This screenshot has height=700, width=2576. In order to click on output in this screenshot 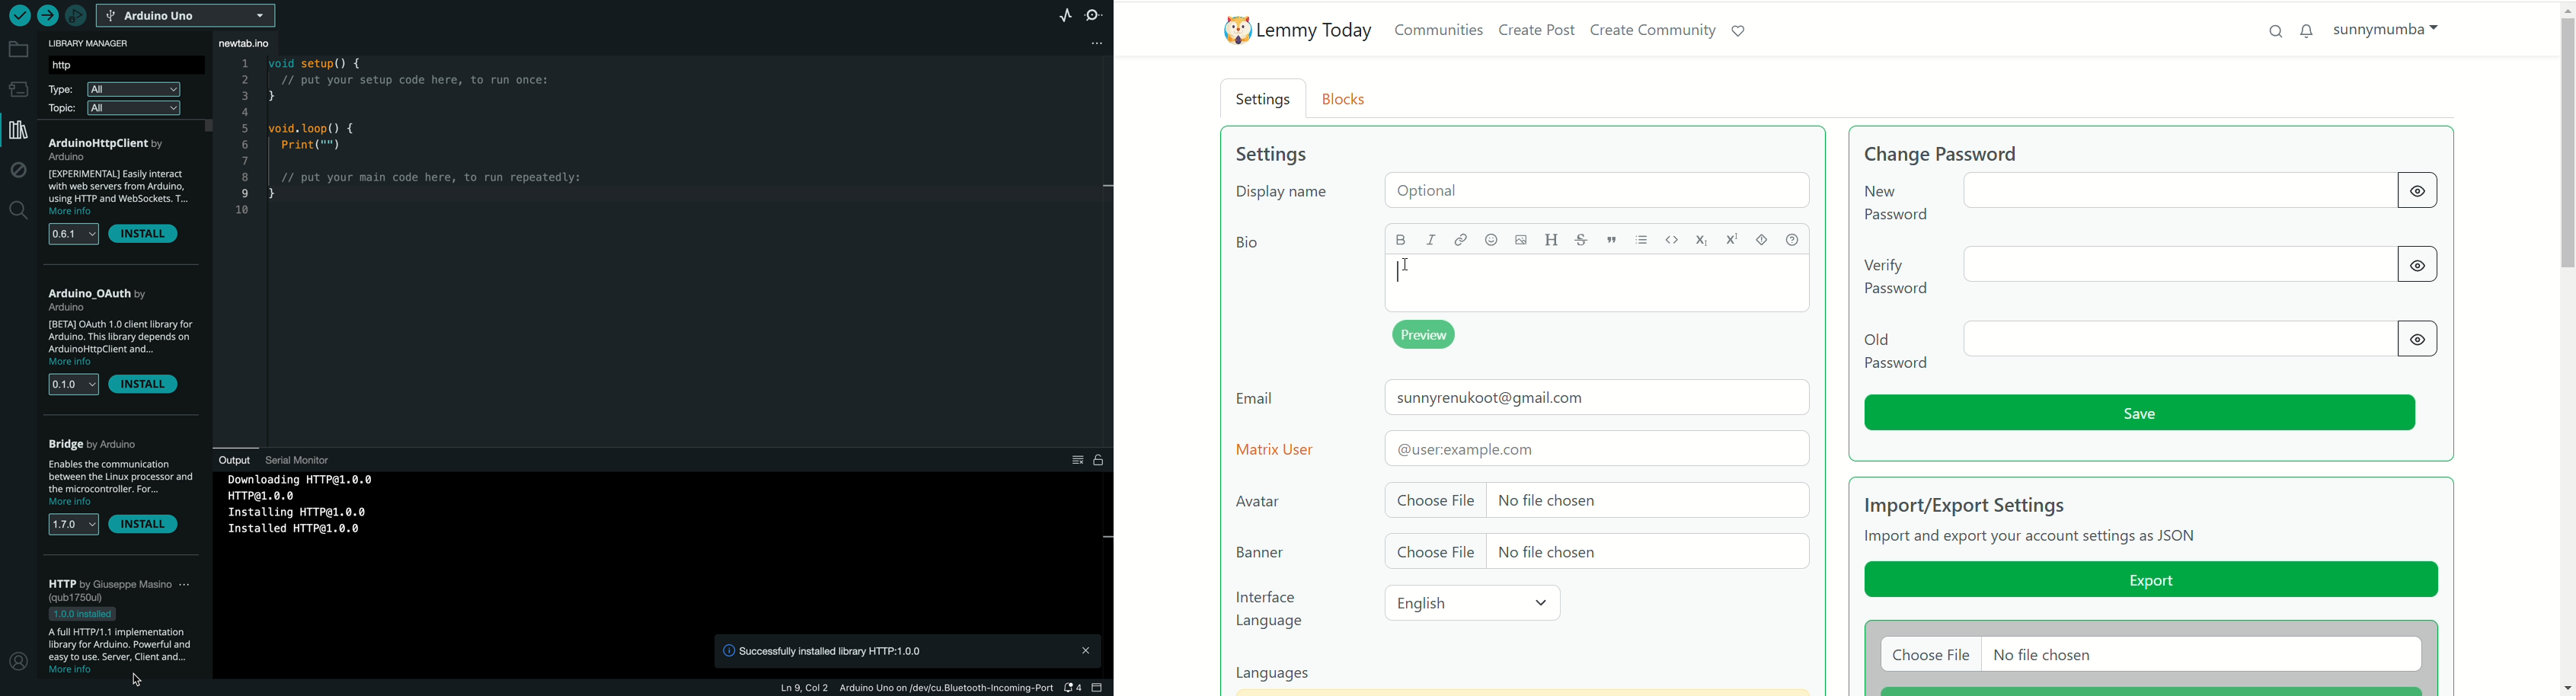, I will do `click(235, 458)`.